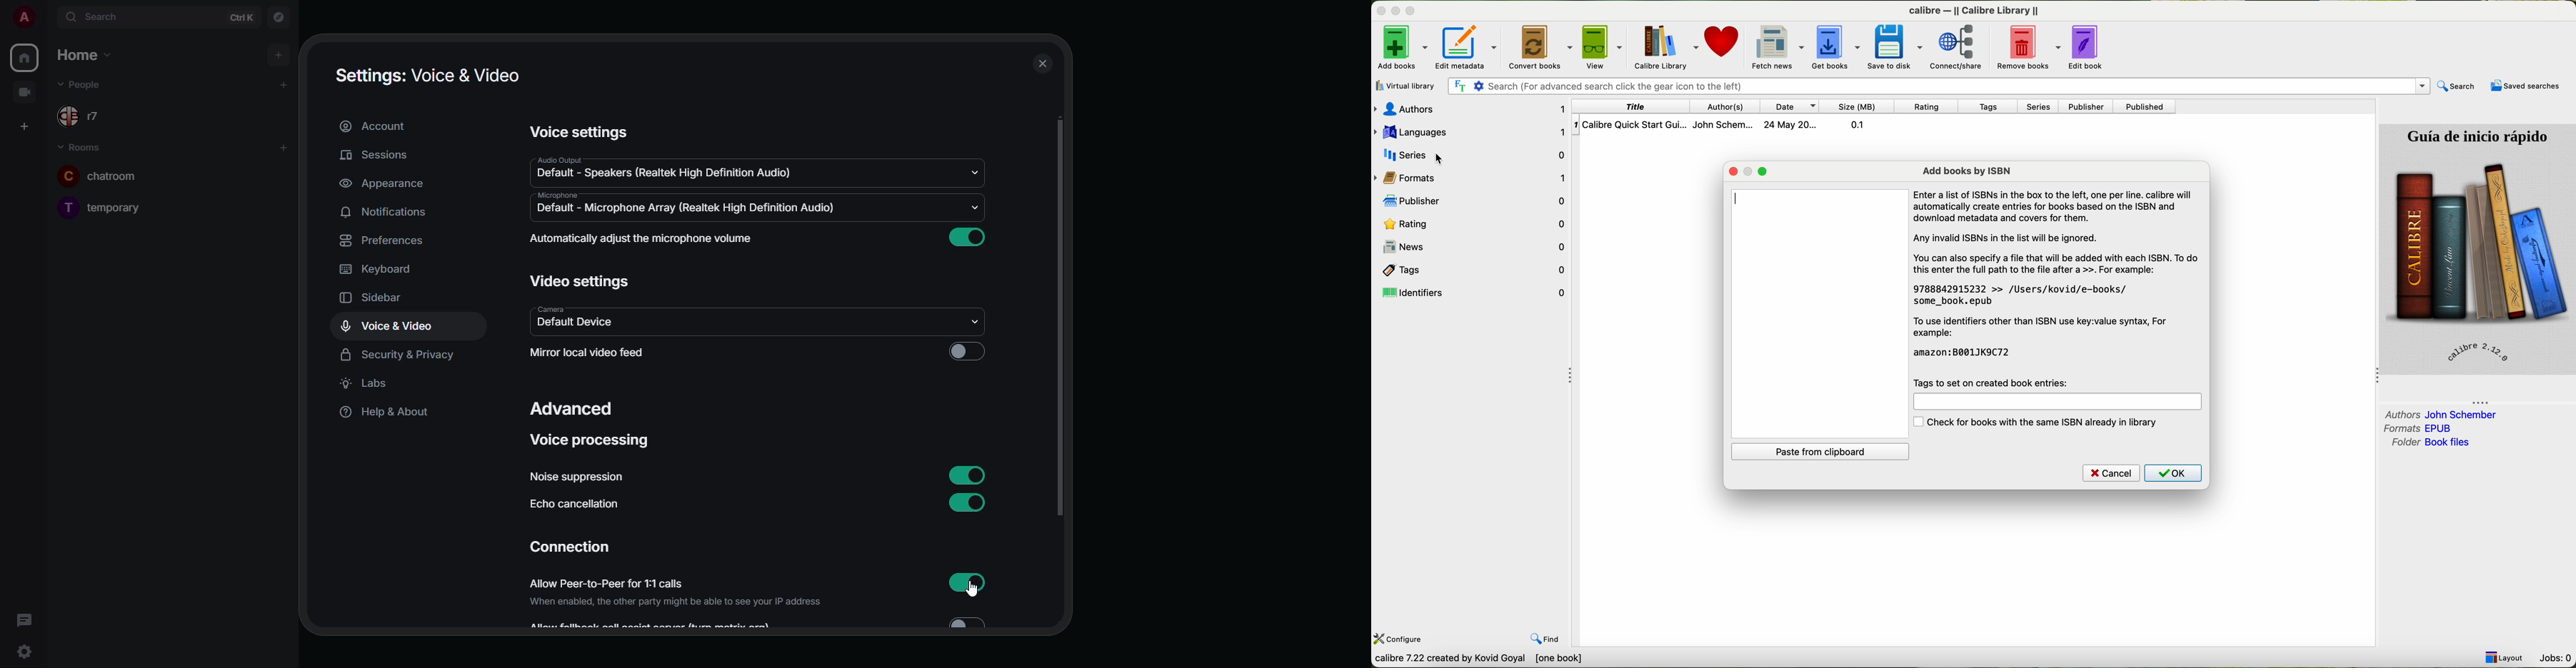  I want to click on scroll bar, so click(1060, 319).